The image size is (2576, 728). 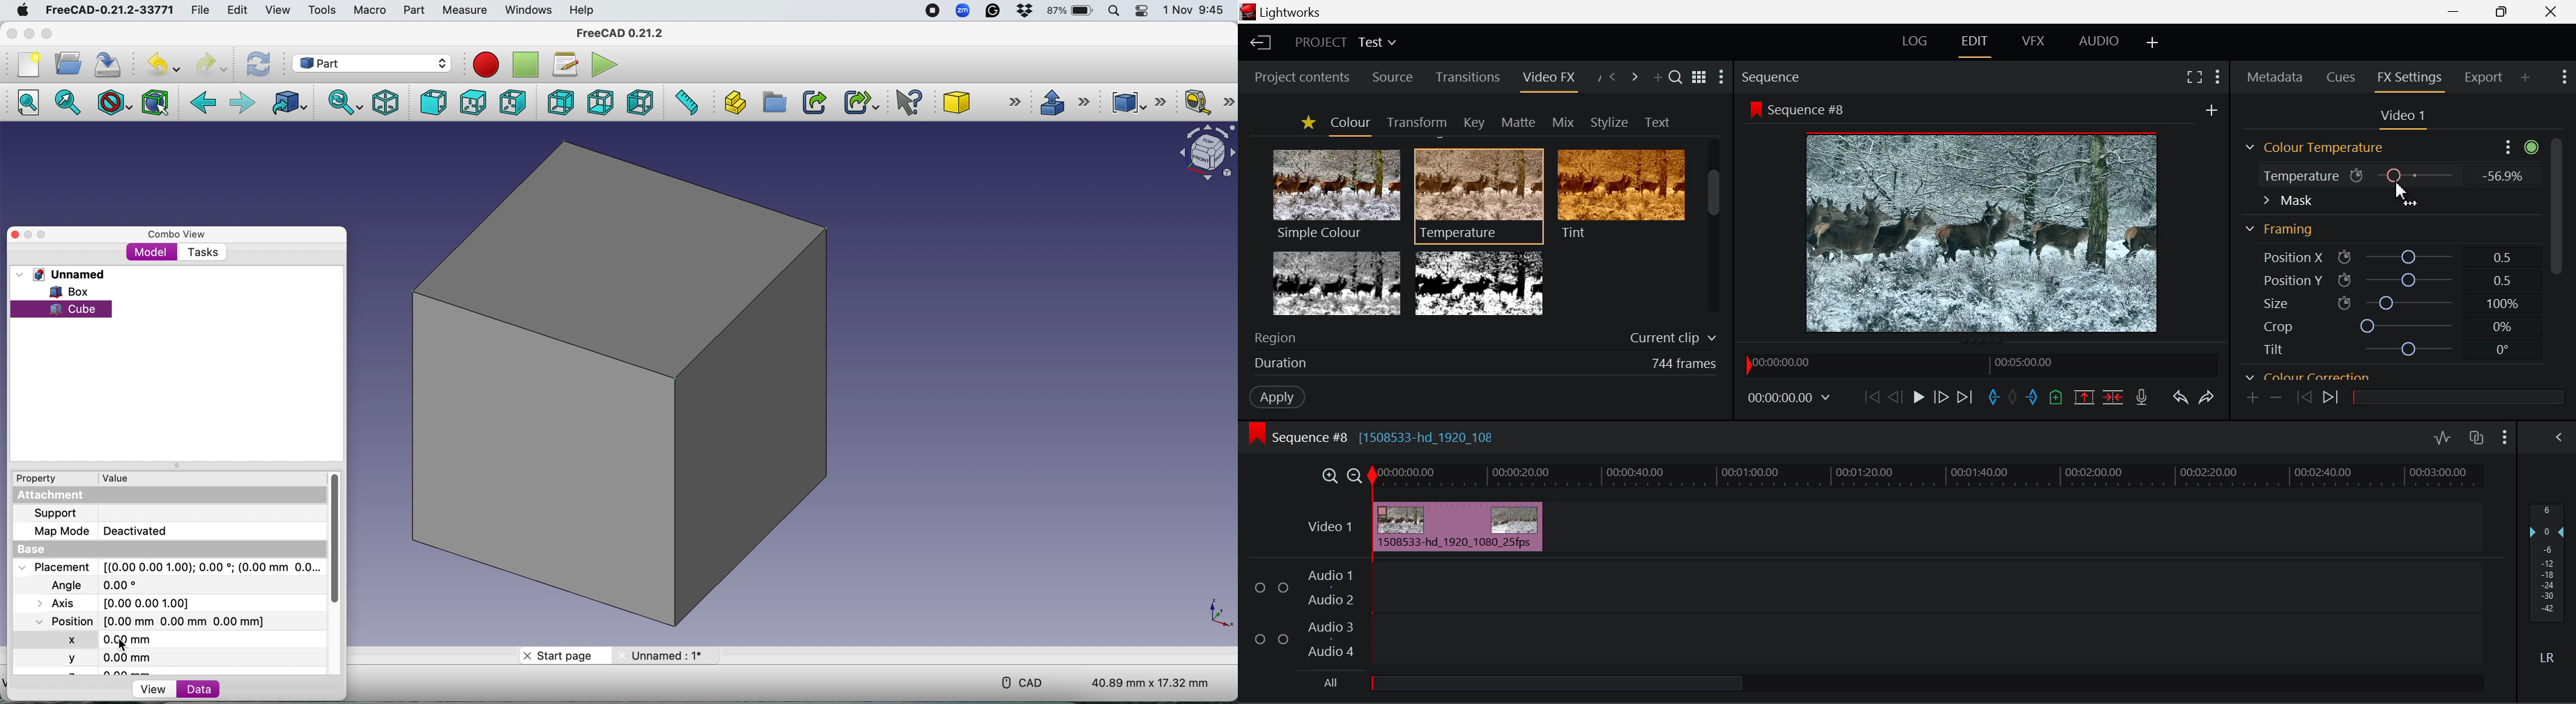 What do you see at coordinates (69, 104) in the screenshot?
I see `Fit selection` at bounding box center [69, 104].